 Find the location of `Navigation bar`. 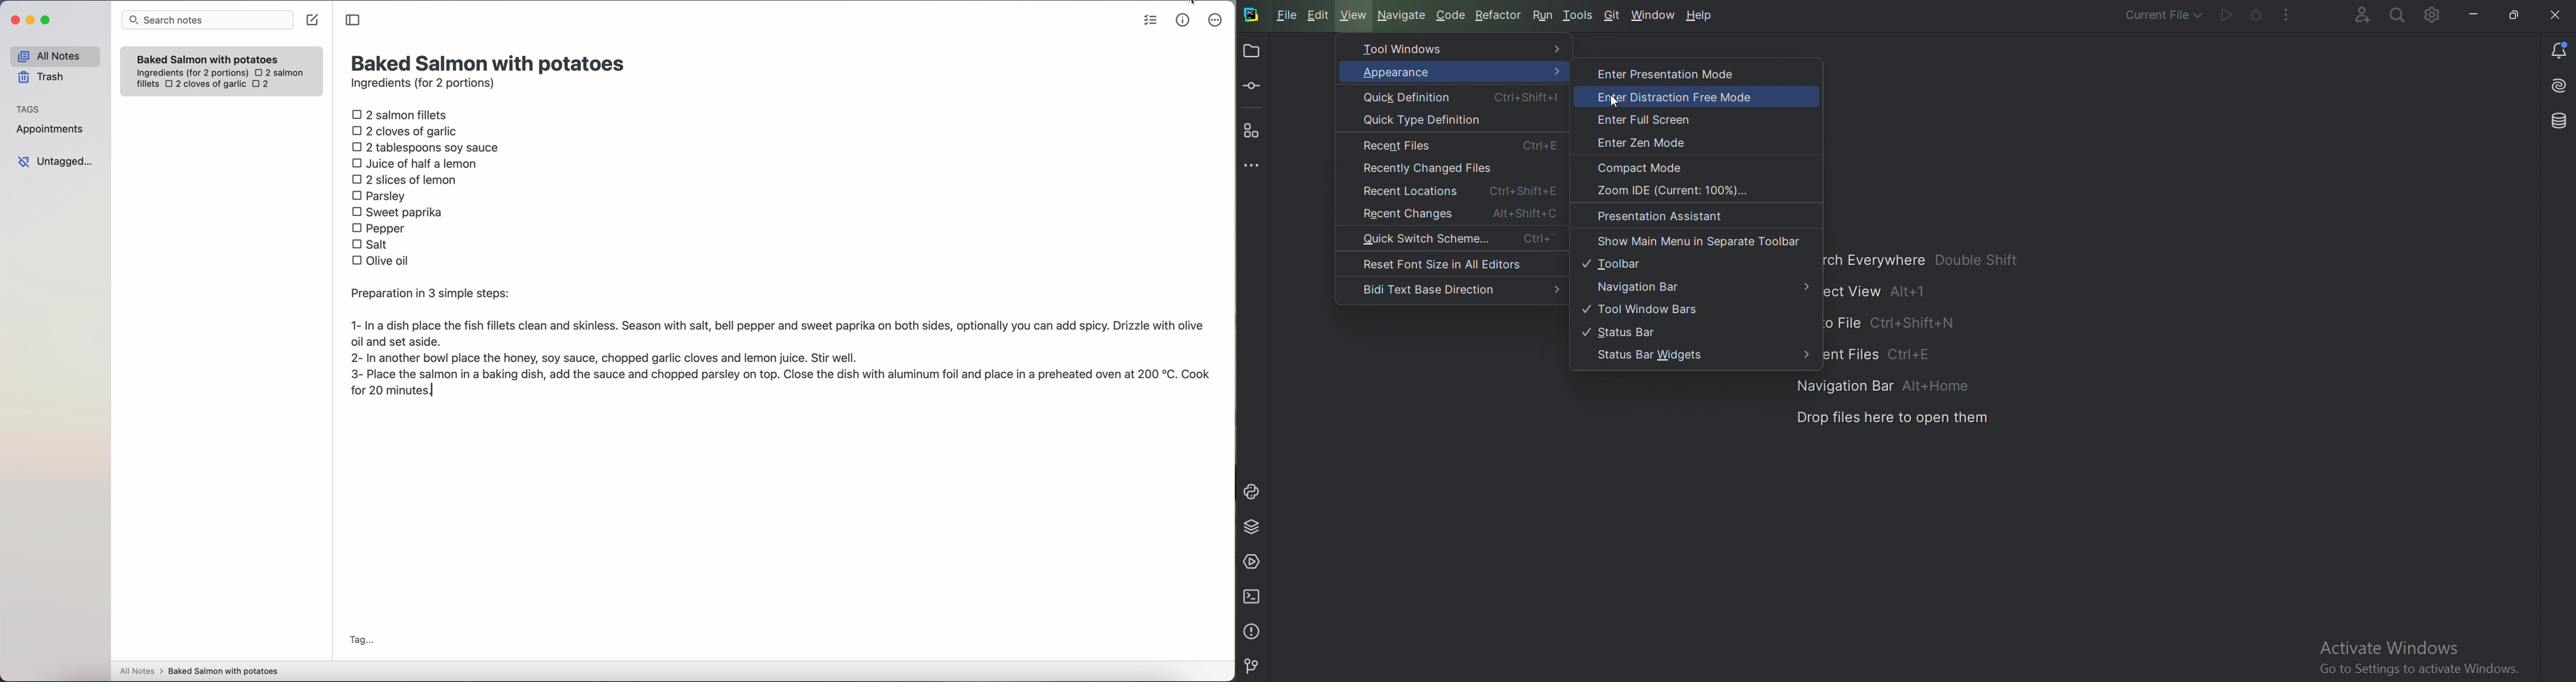

Navigation bar is located at coordinates (1887, 384).